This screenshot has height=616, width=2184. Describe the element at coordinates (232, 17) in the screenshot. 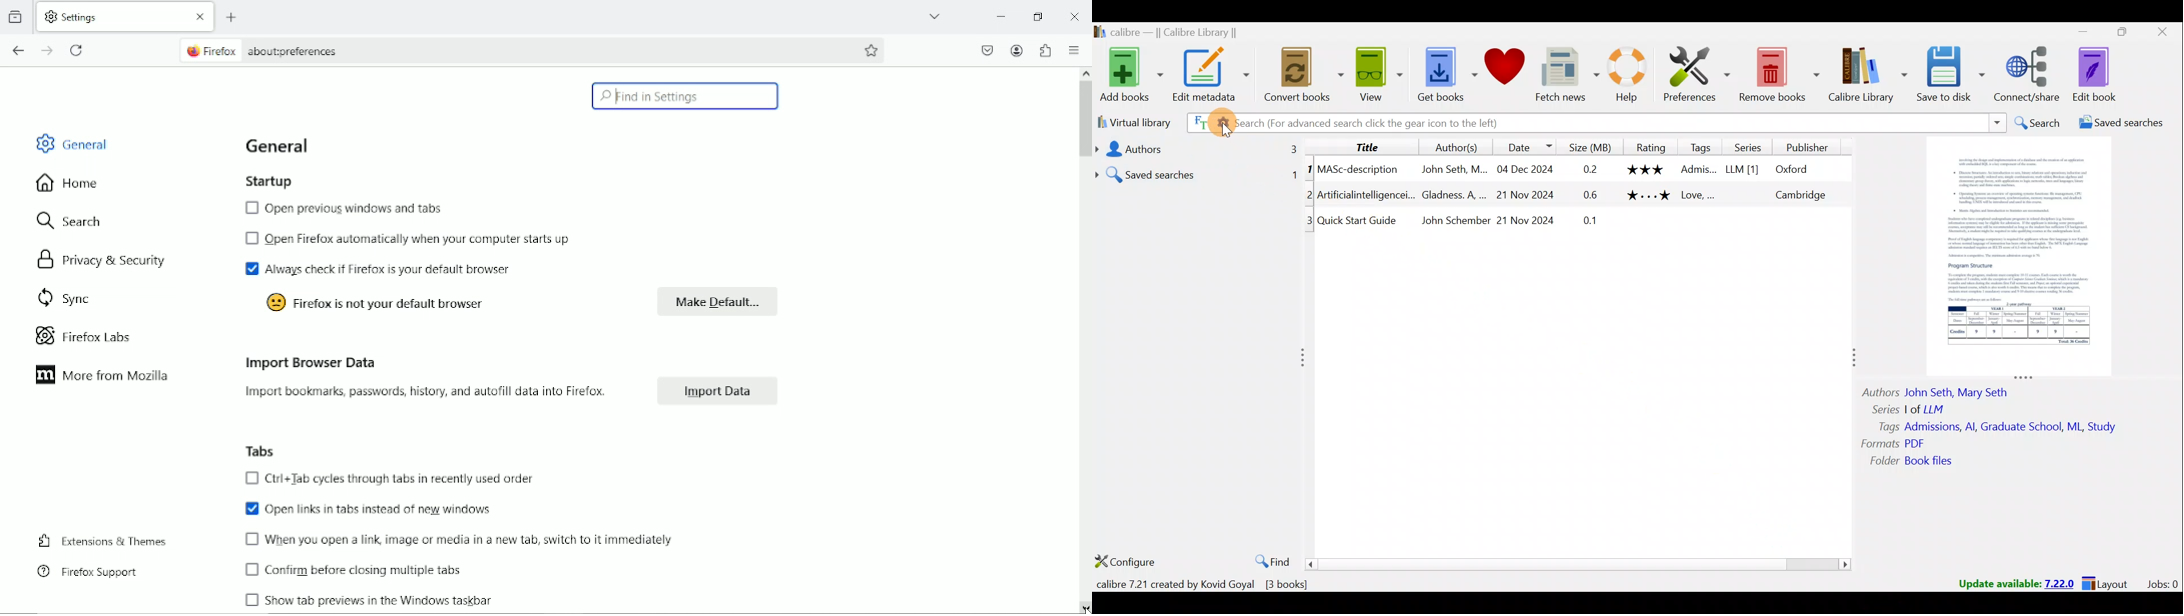

I see `new tab` at that location.